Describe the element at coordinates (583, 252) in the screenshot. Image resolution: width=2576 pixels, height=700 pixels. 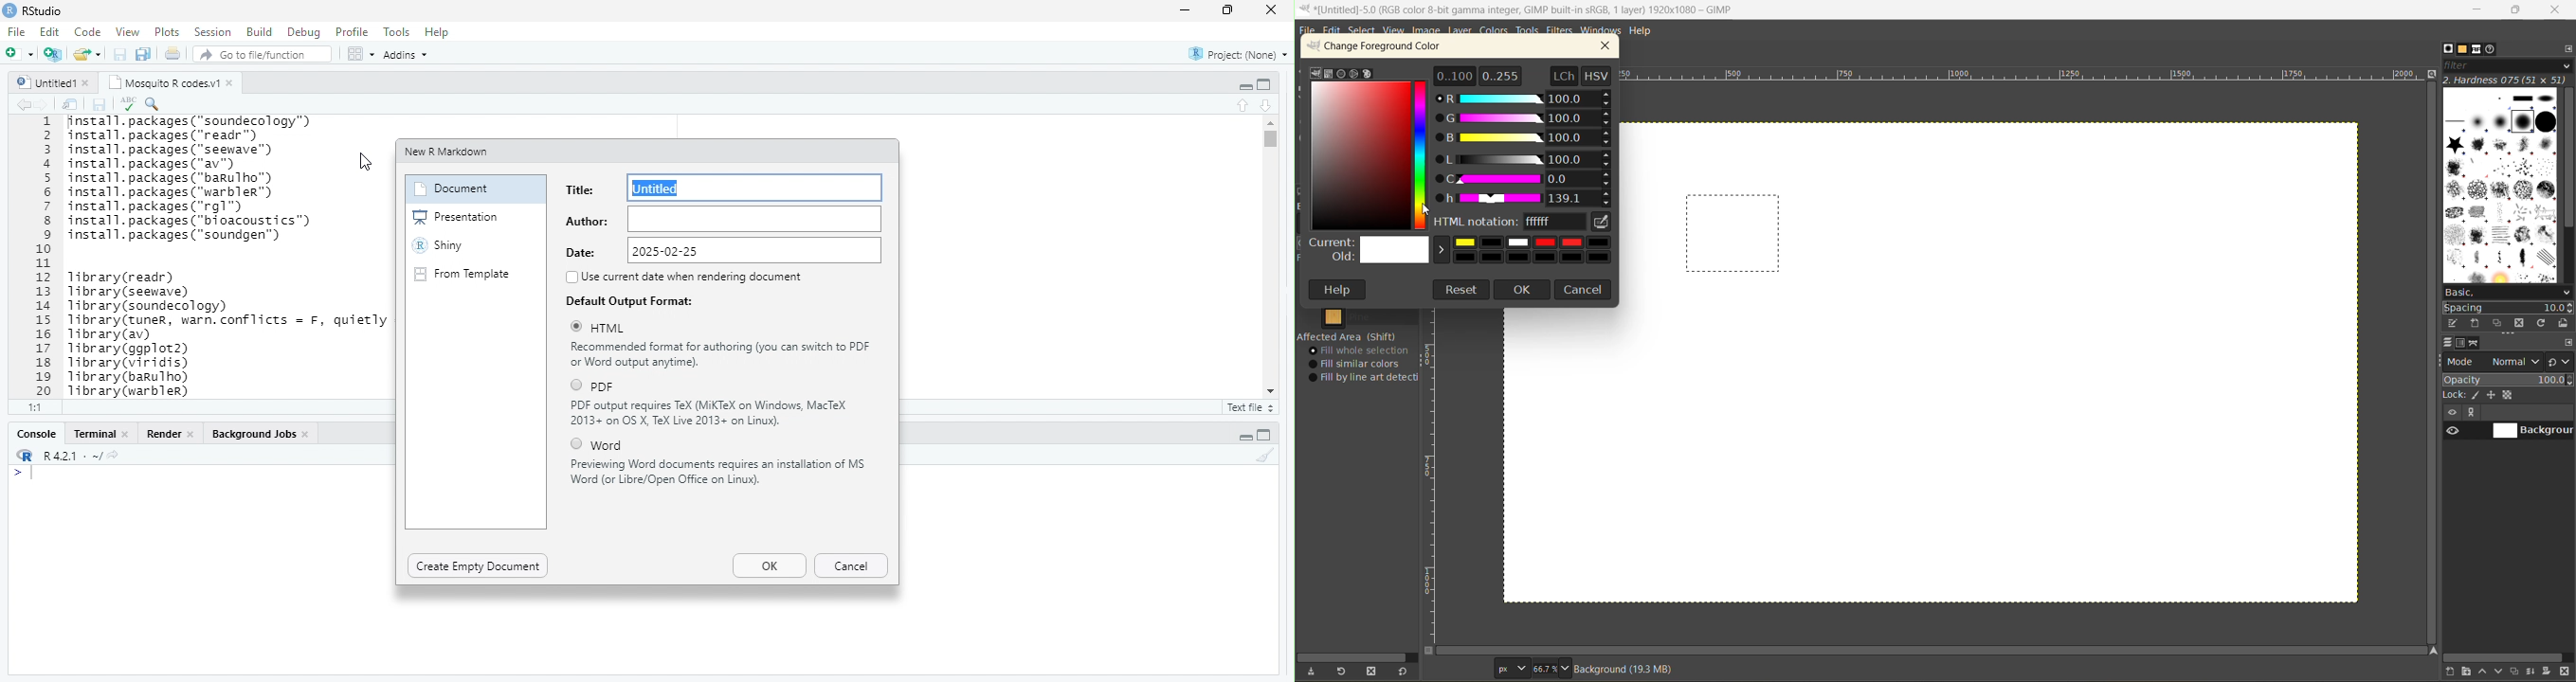
I see `Date:` at that location.